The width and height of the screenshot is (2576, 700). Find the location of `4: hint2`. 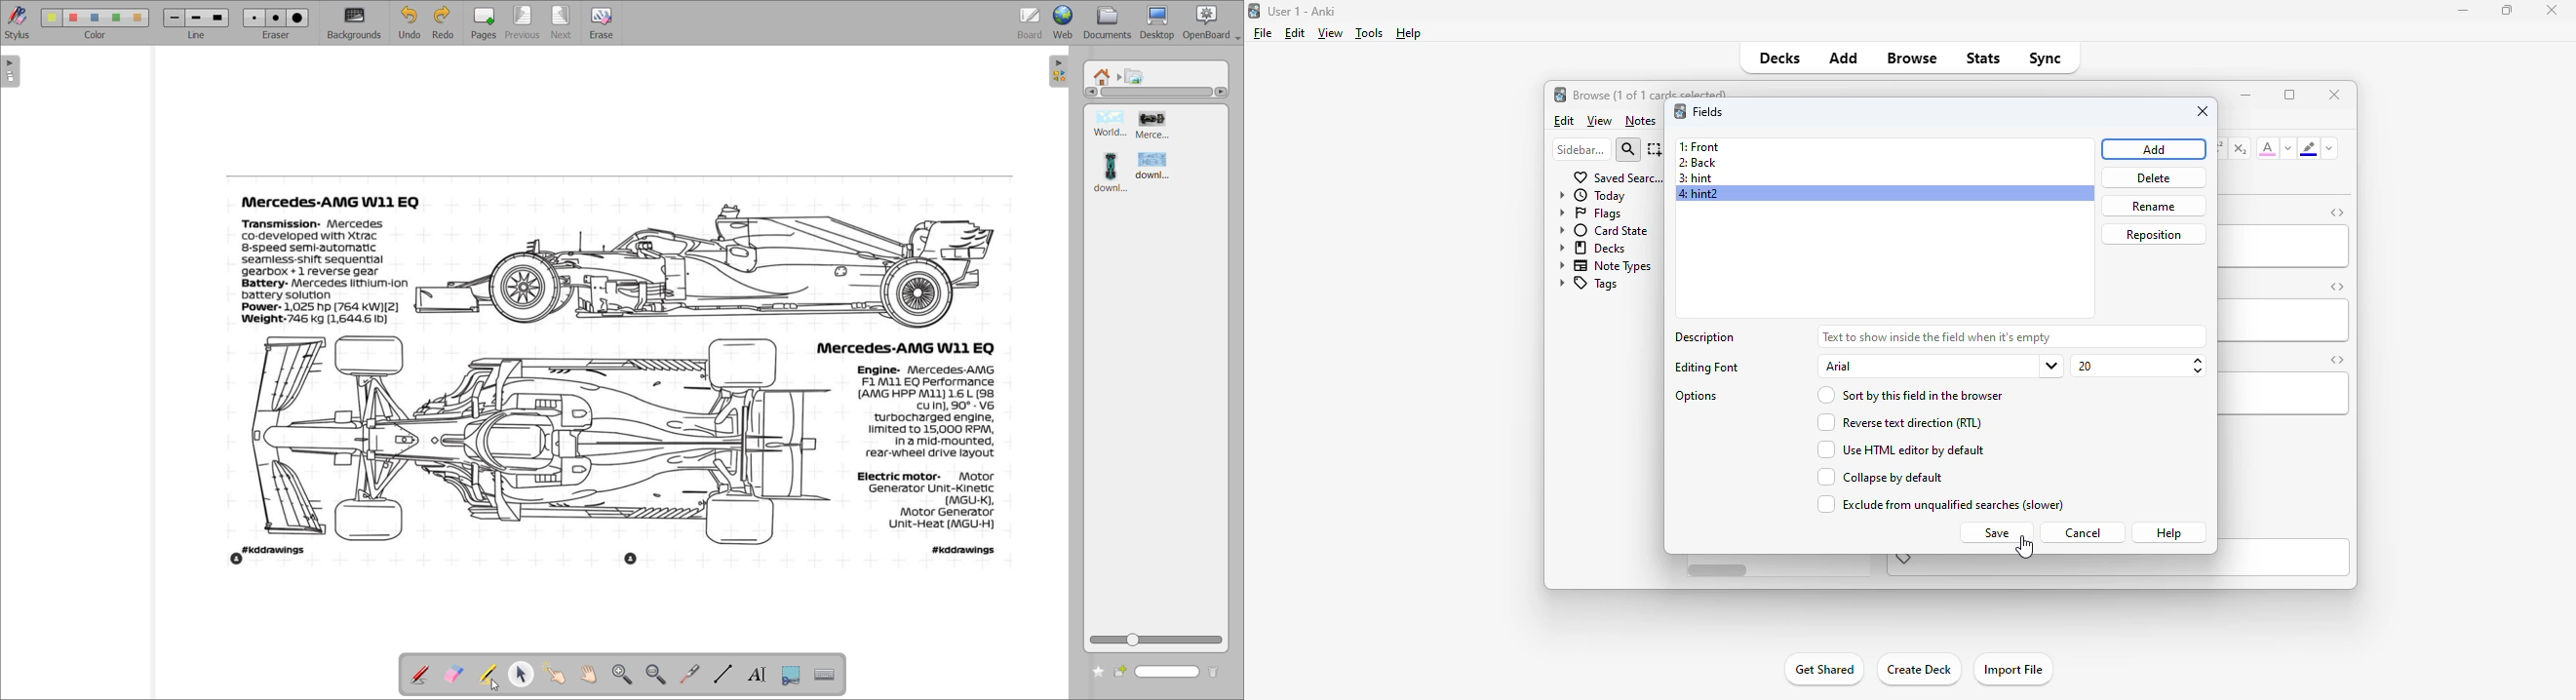

4: hint2 is located at coordinates (1702, 193).